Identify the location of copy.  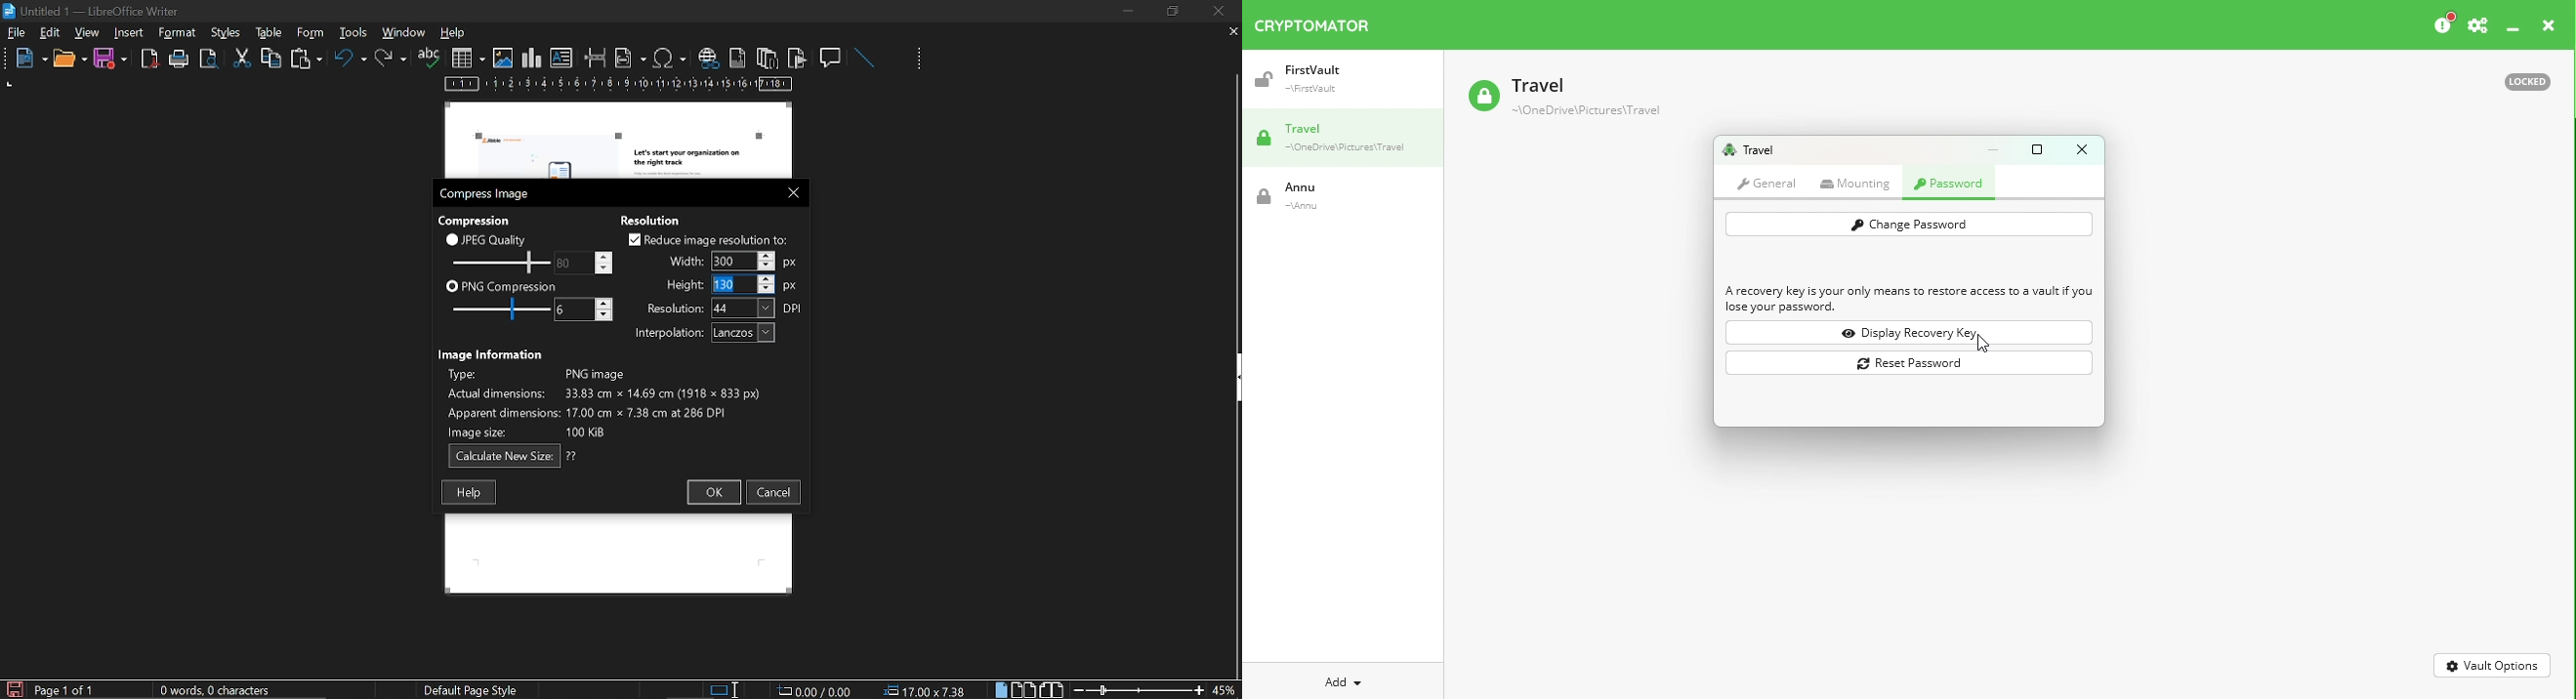
(271, 57).